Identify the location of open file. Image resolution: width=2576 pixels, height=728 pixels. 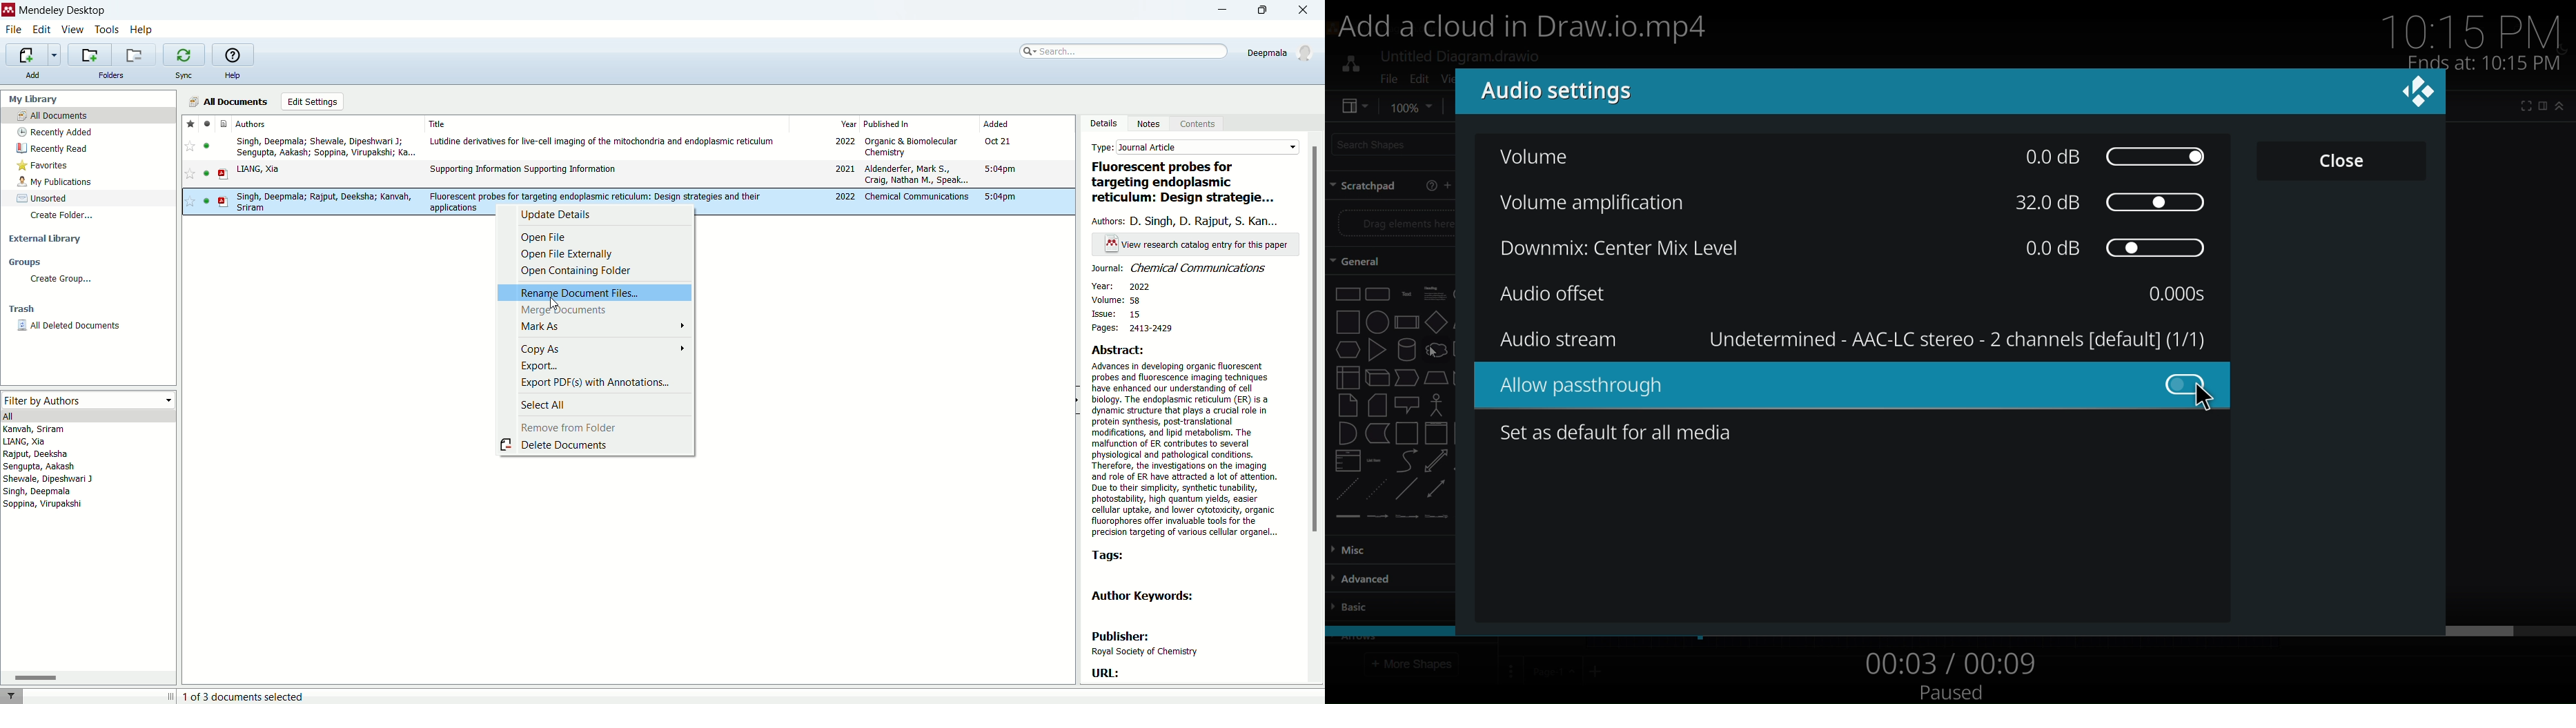
(598, 238).